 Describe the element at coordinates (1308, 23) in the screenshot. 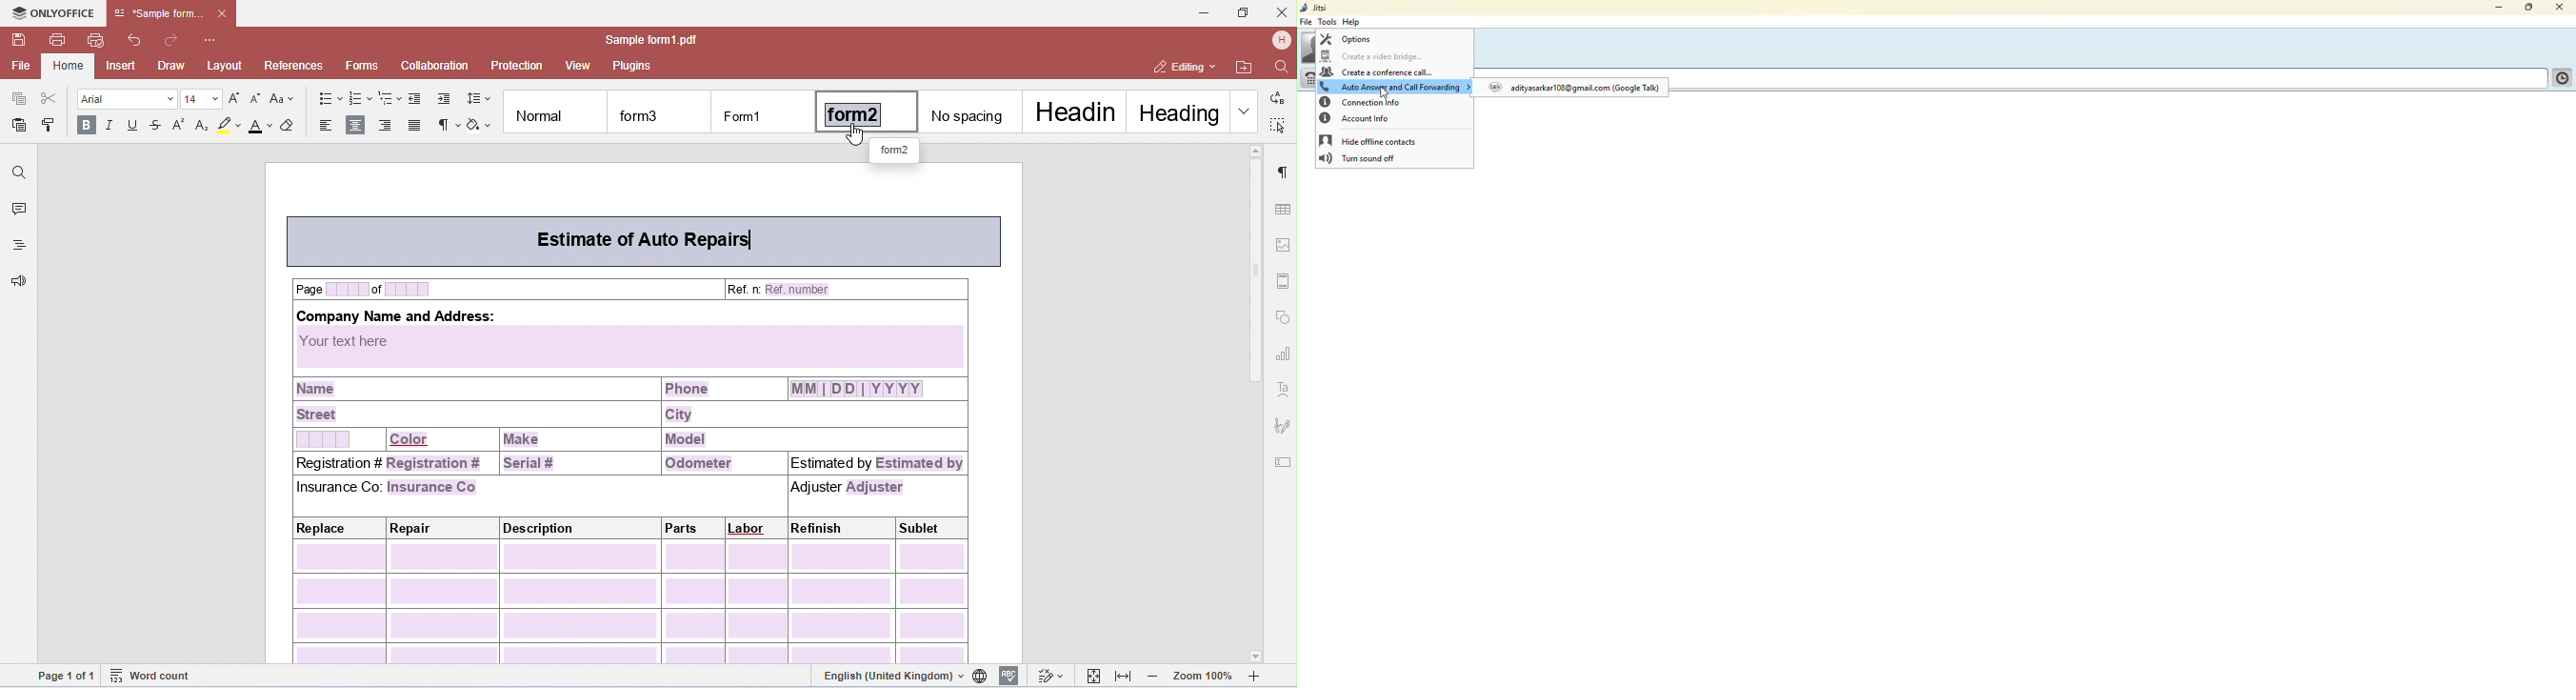

I see `file` at that location.